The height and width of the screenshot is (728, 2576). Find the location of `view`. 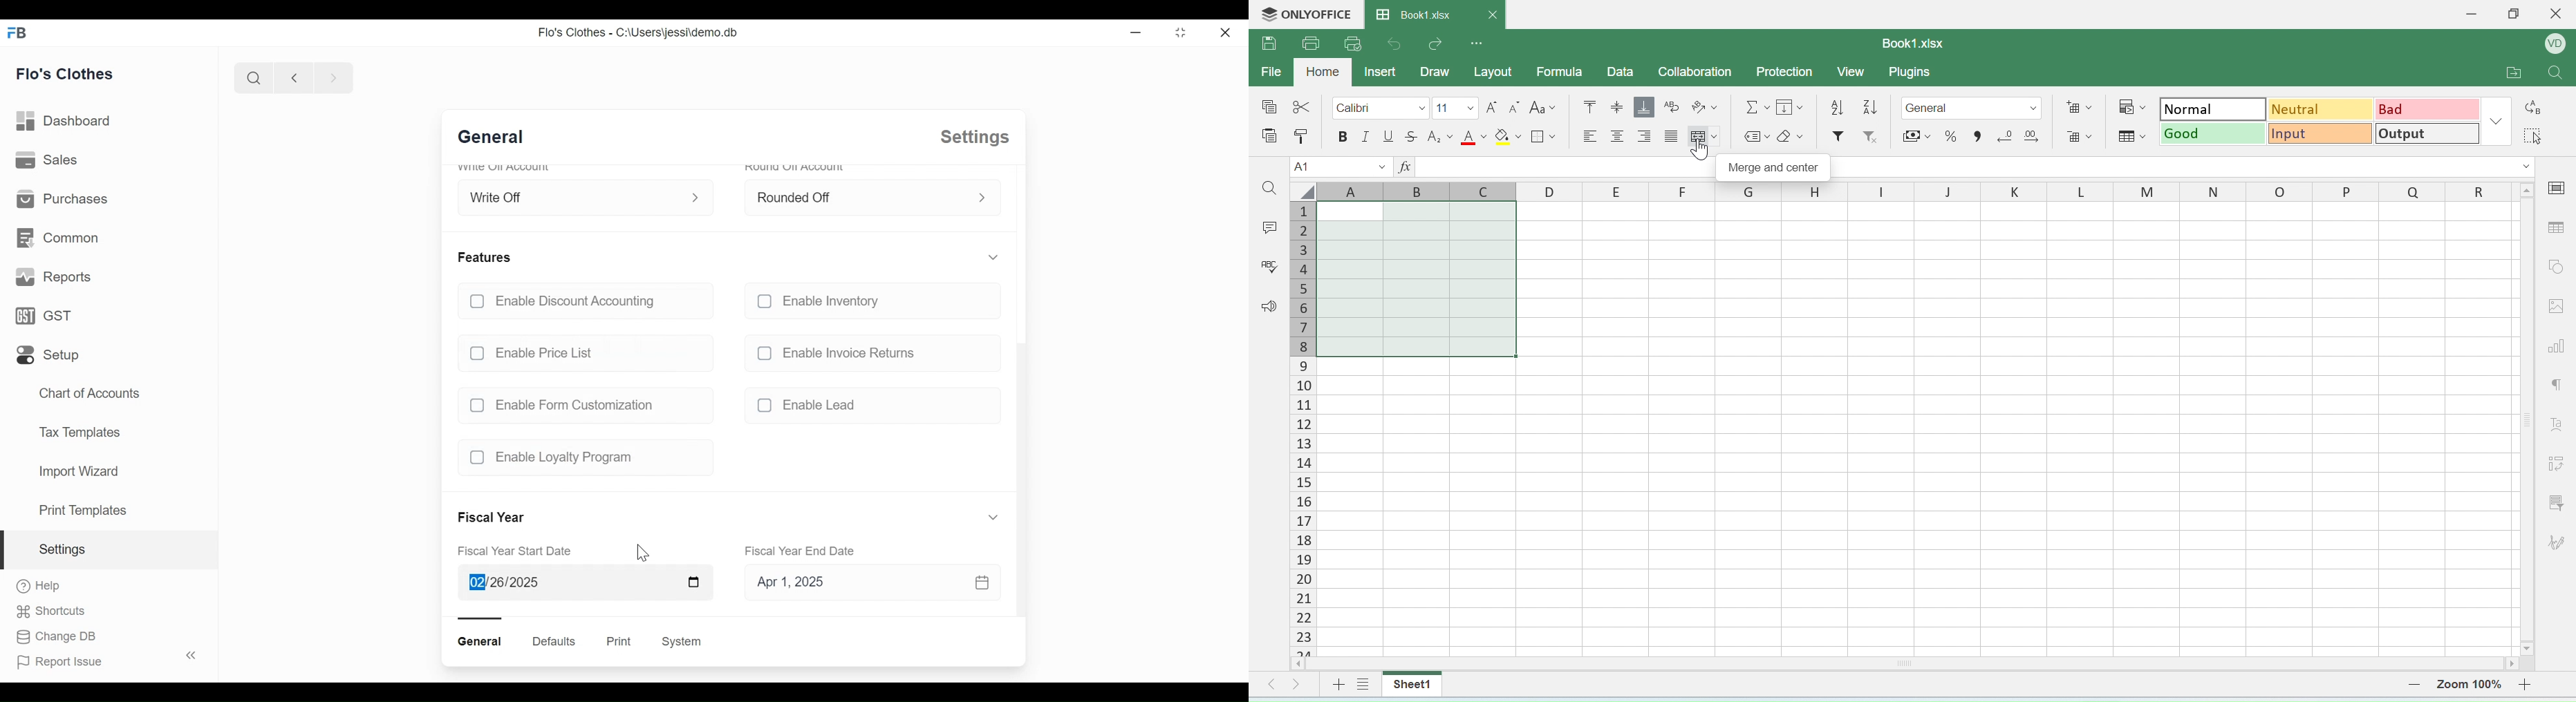

view is located at coordinates (1849, 72).